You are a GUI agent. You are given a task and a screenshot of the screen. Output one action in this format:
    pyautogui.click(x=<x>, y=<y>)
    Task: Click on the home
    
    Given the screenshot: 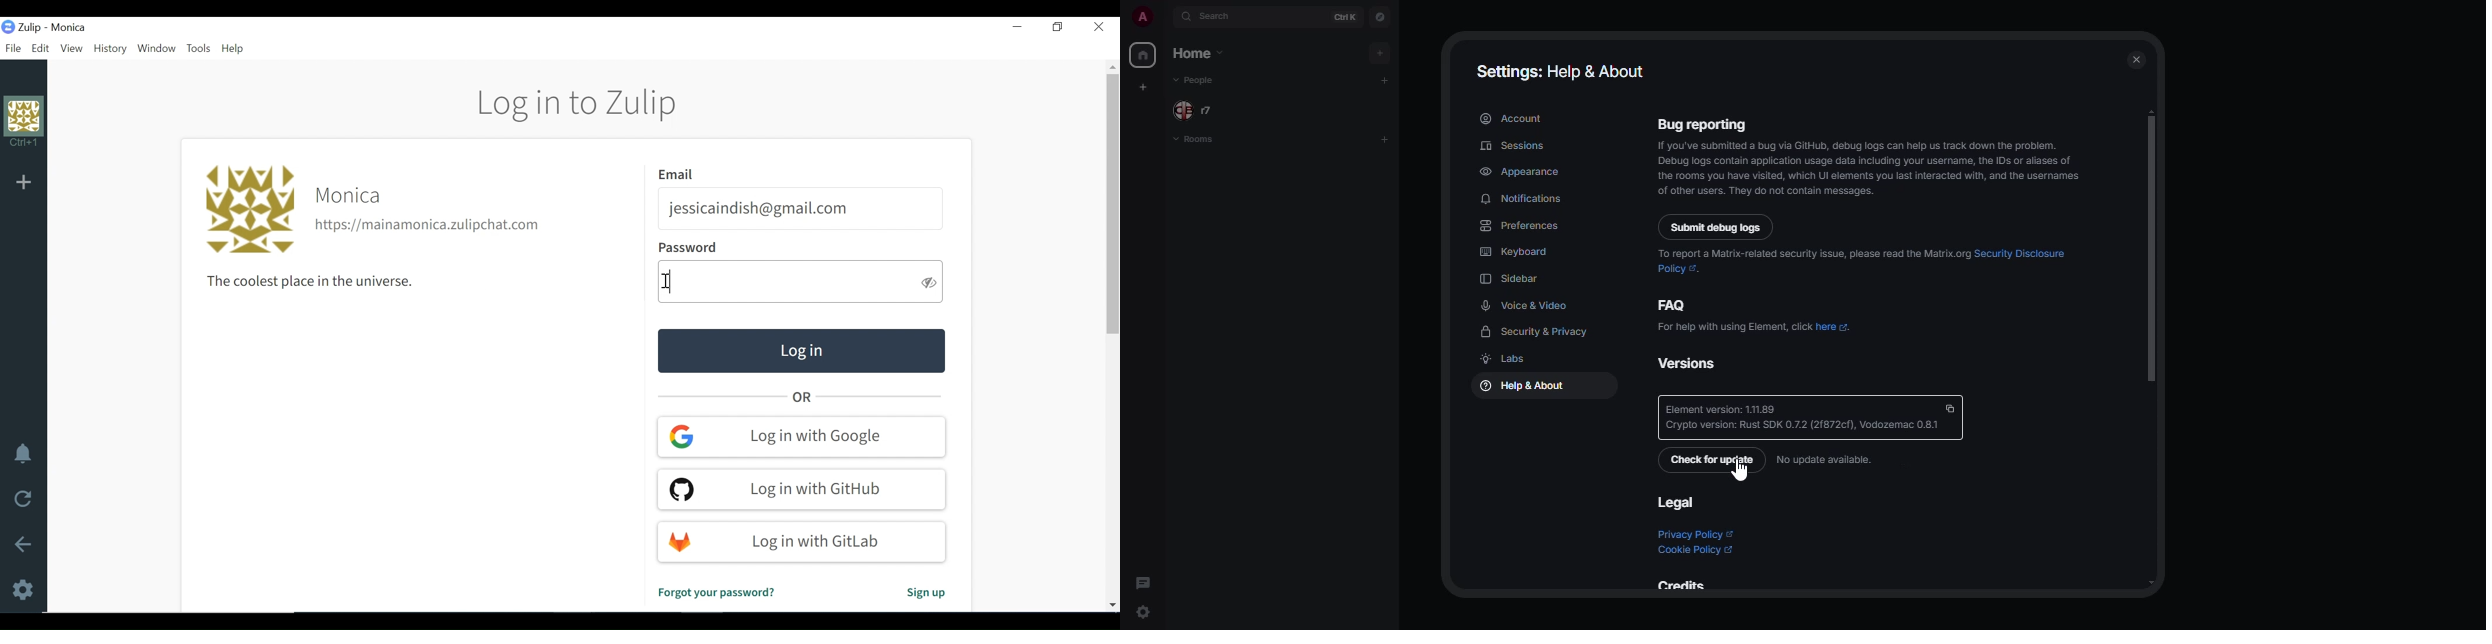 What is the action you would take?
    pyautogui.click(x=1206, y=54)
    